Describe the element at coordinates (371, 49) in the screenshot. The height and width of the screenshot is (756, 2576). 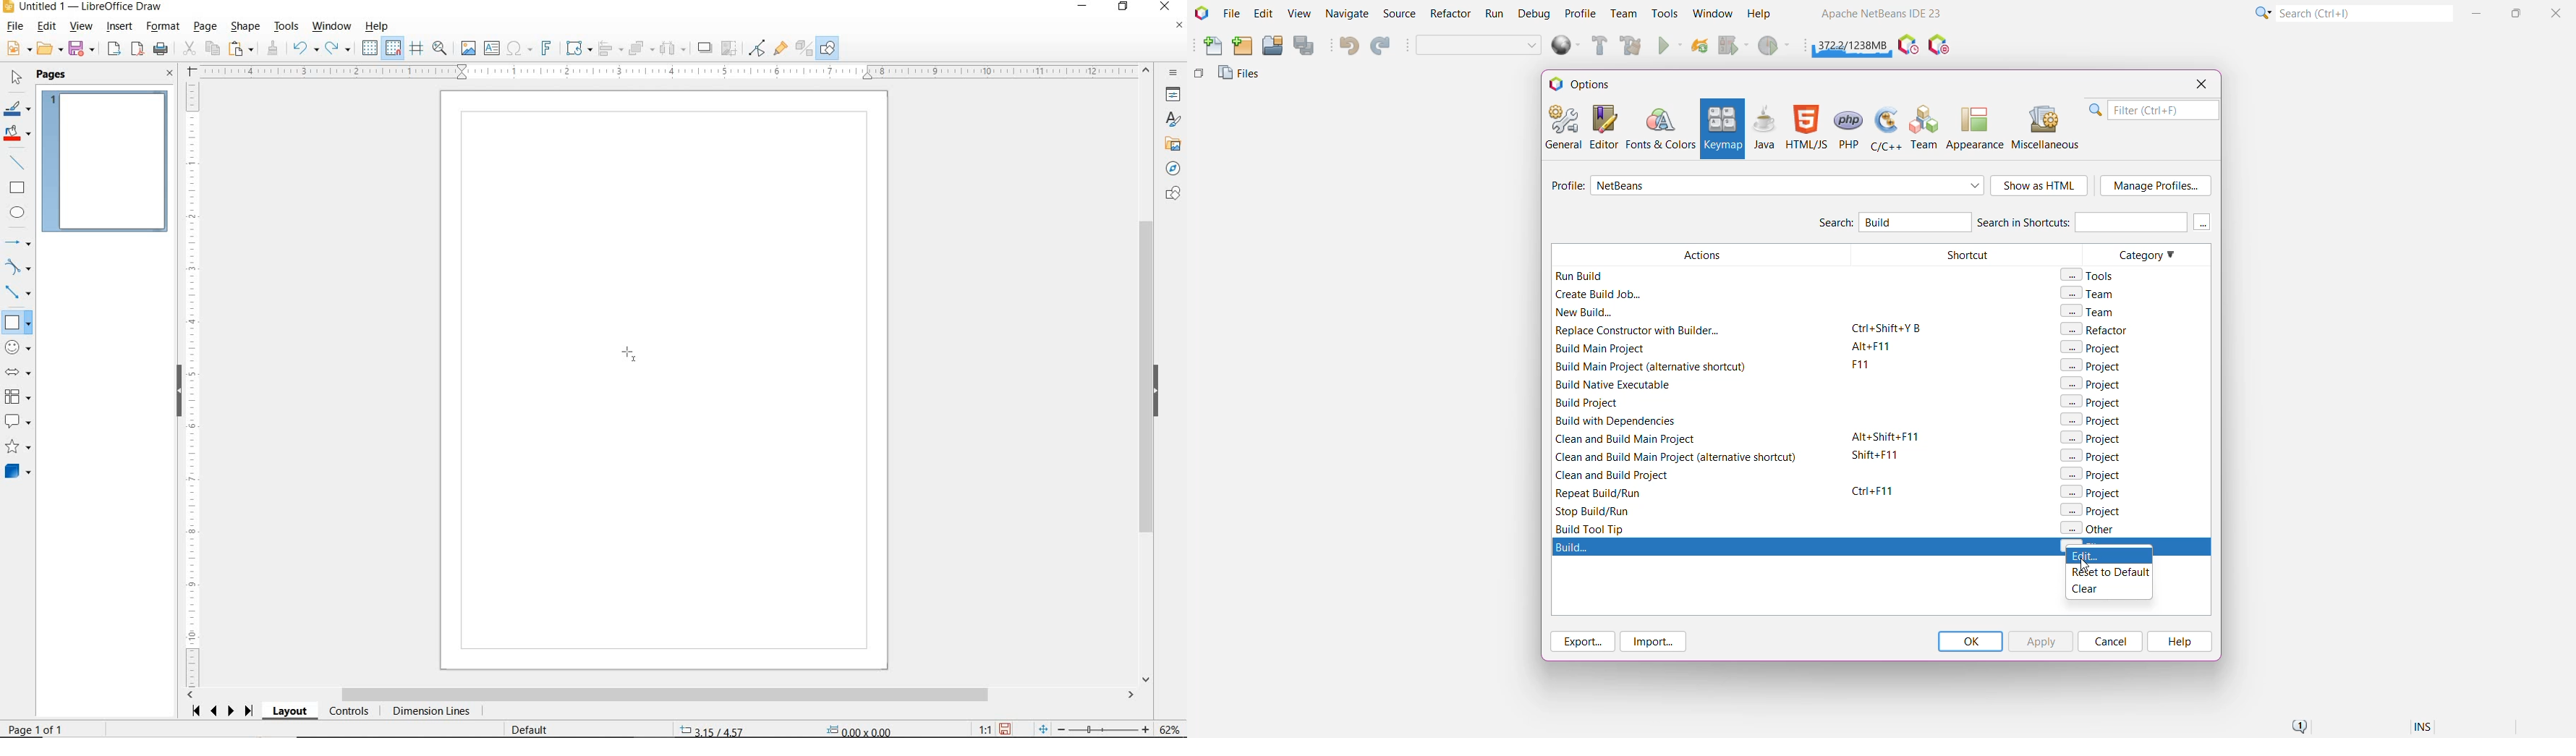
I see `DISPLAY GRID` at that location.